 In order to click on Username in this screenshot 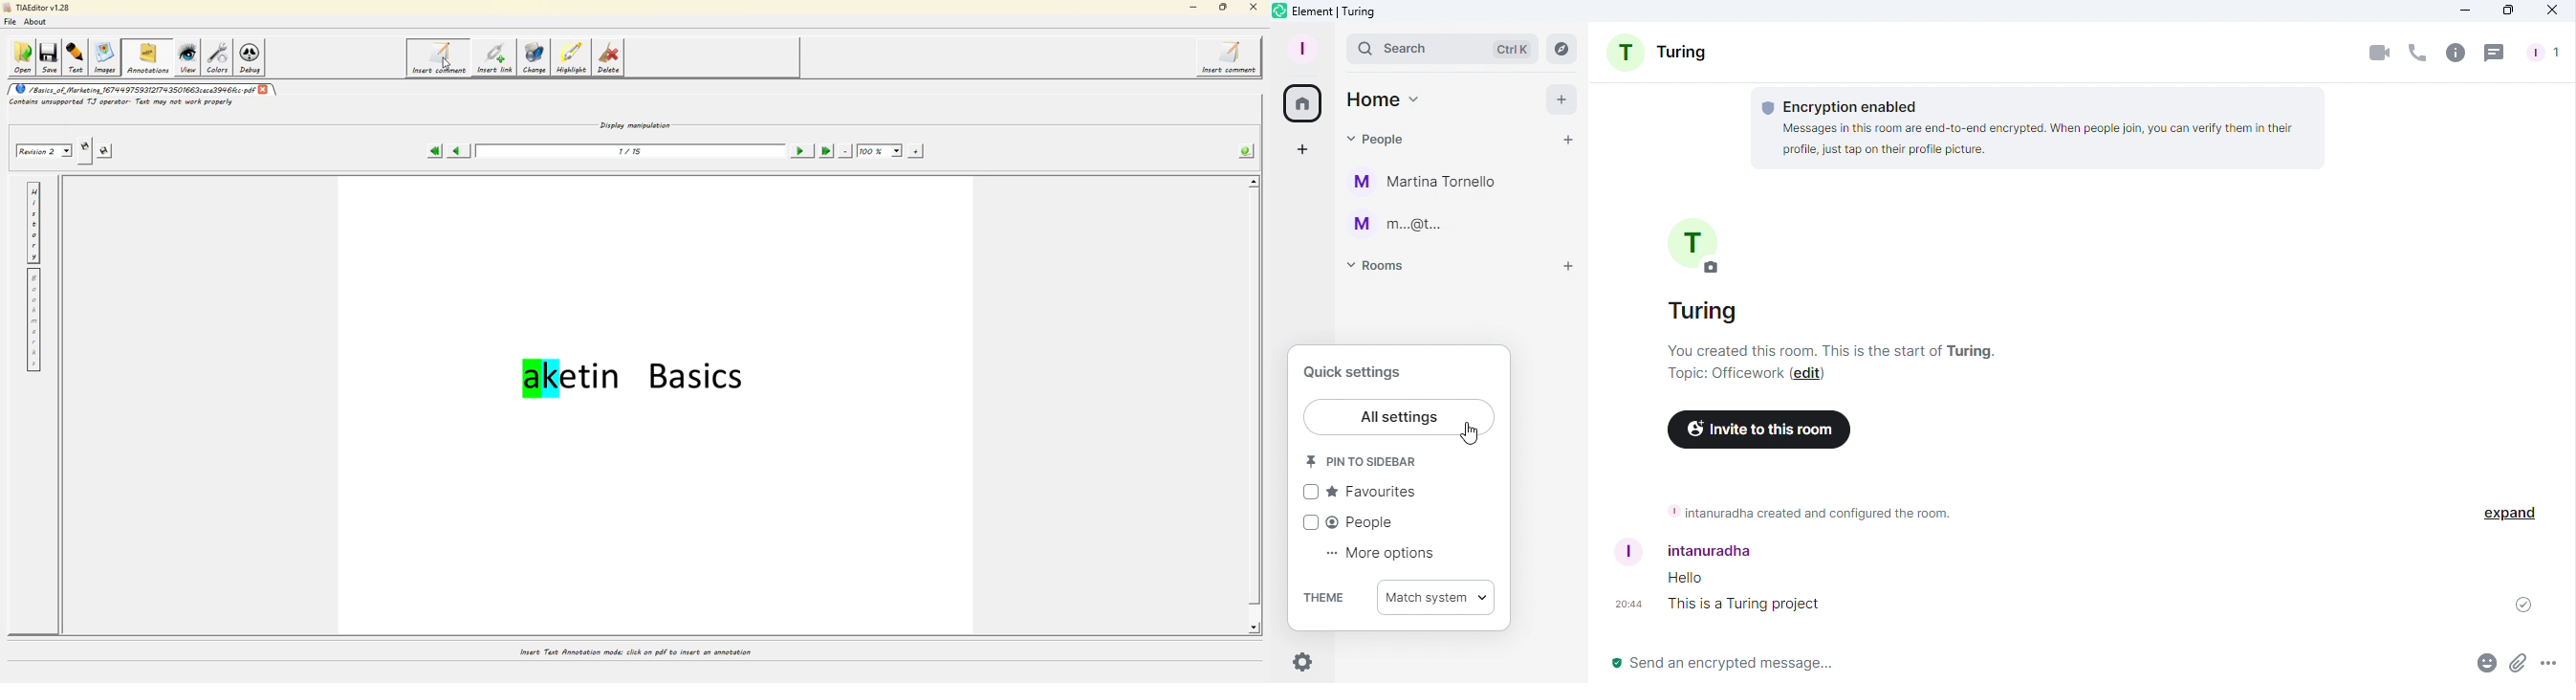, I will do `click(1703, 552)`.